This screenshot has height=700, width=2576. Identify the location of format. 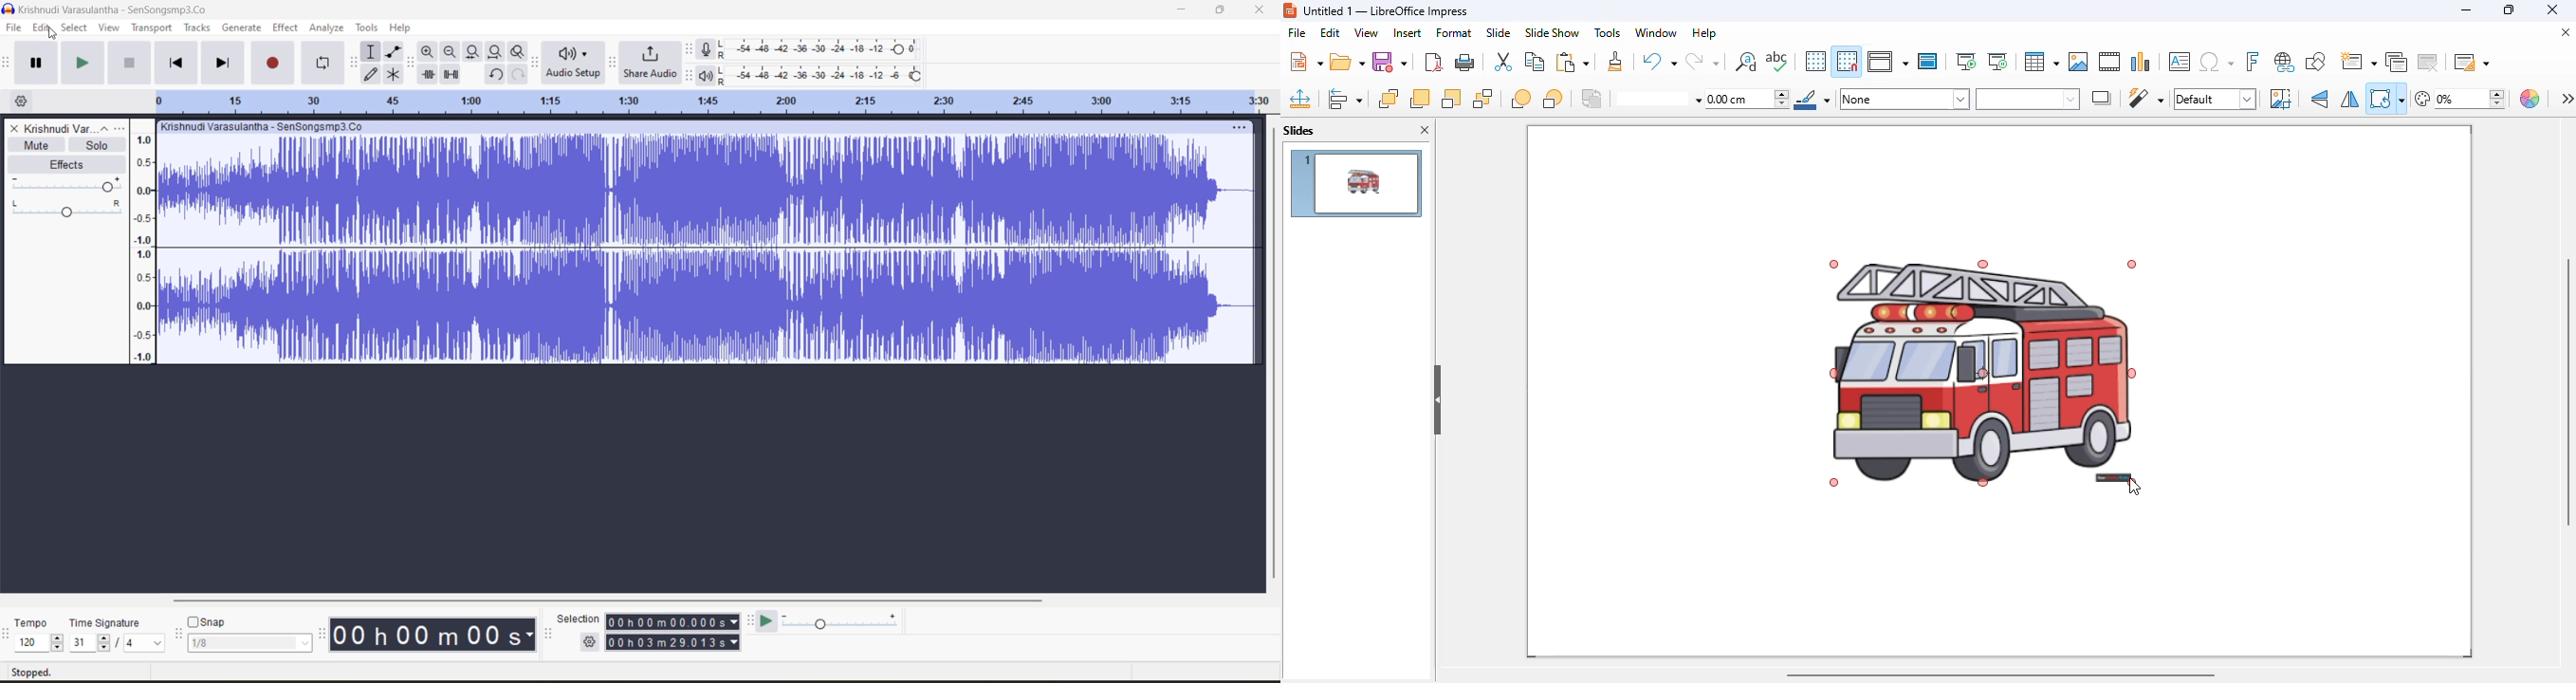
(1454, 32).